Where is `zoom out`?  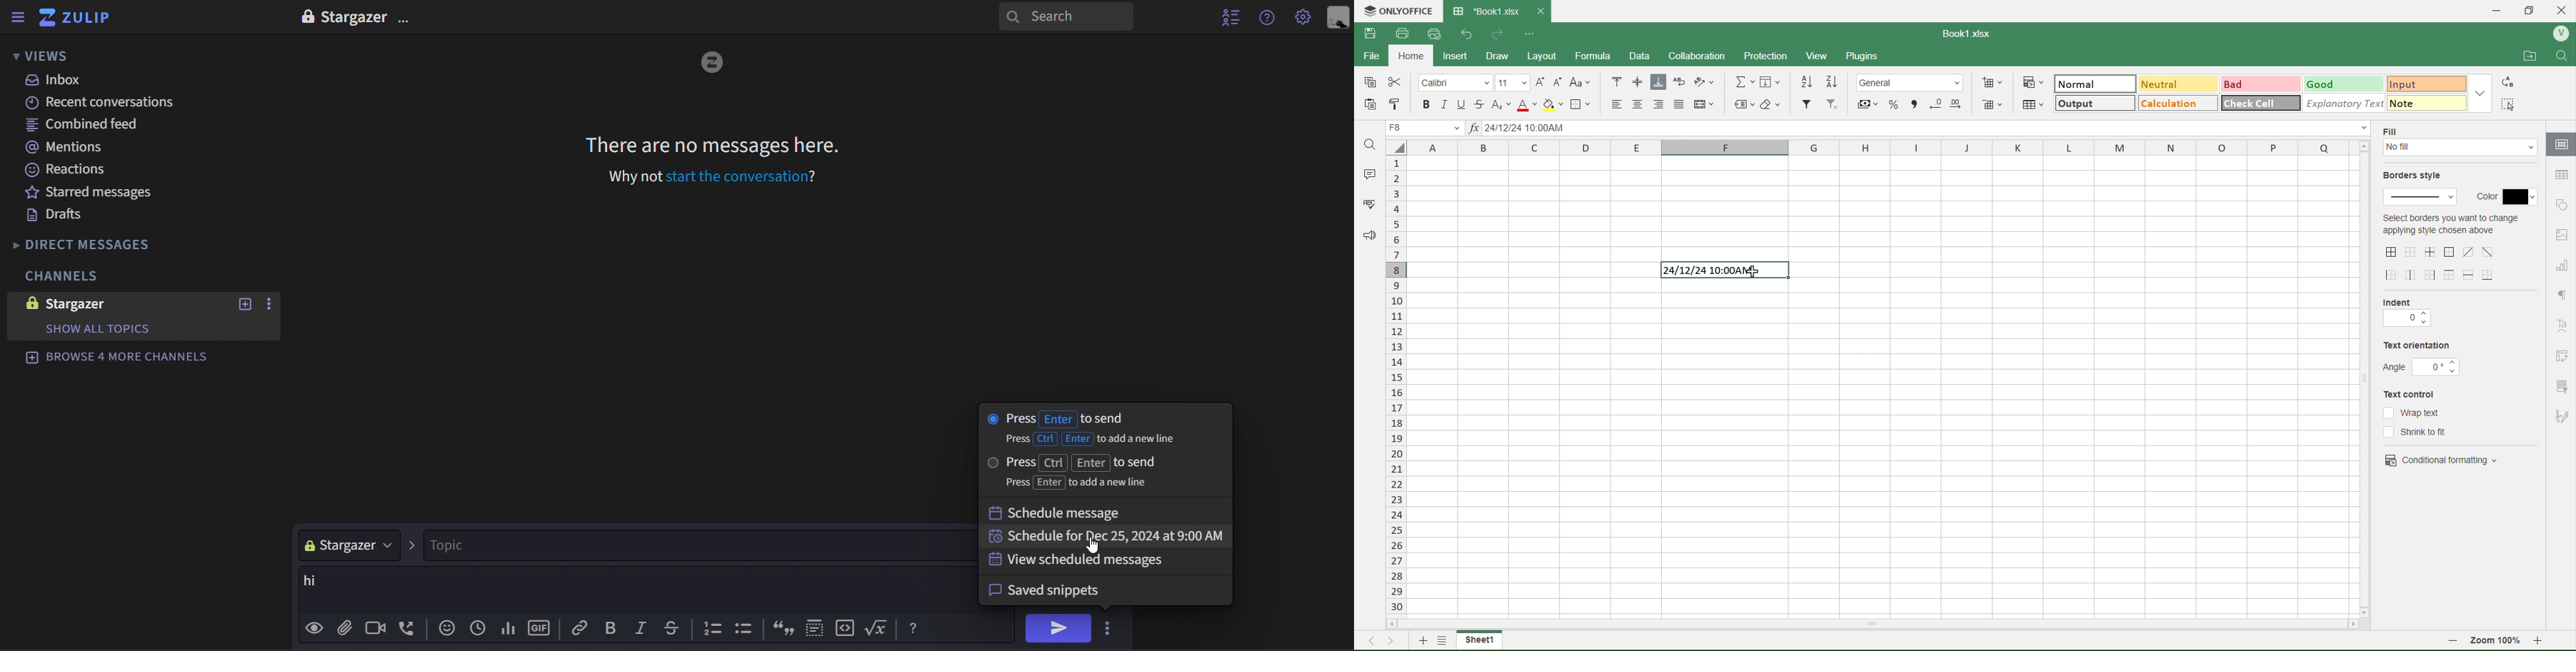 zoom out is located at coordinates (2453, 643).